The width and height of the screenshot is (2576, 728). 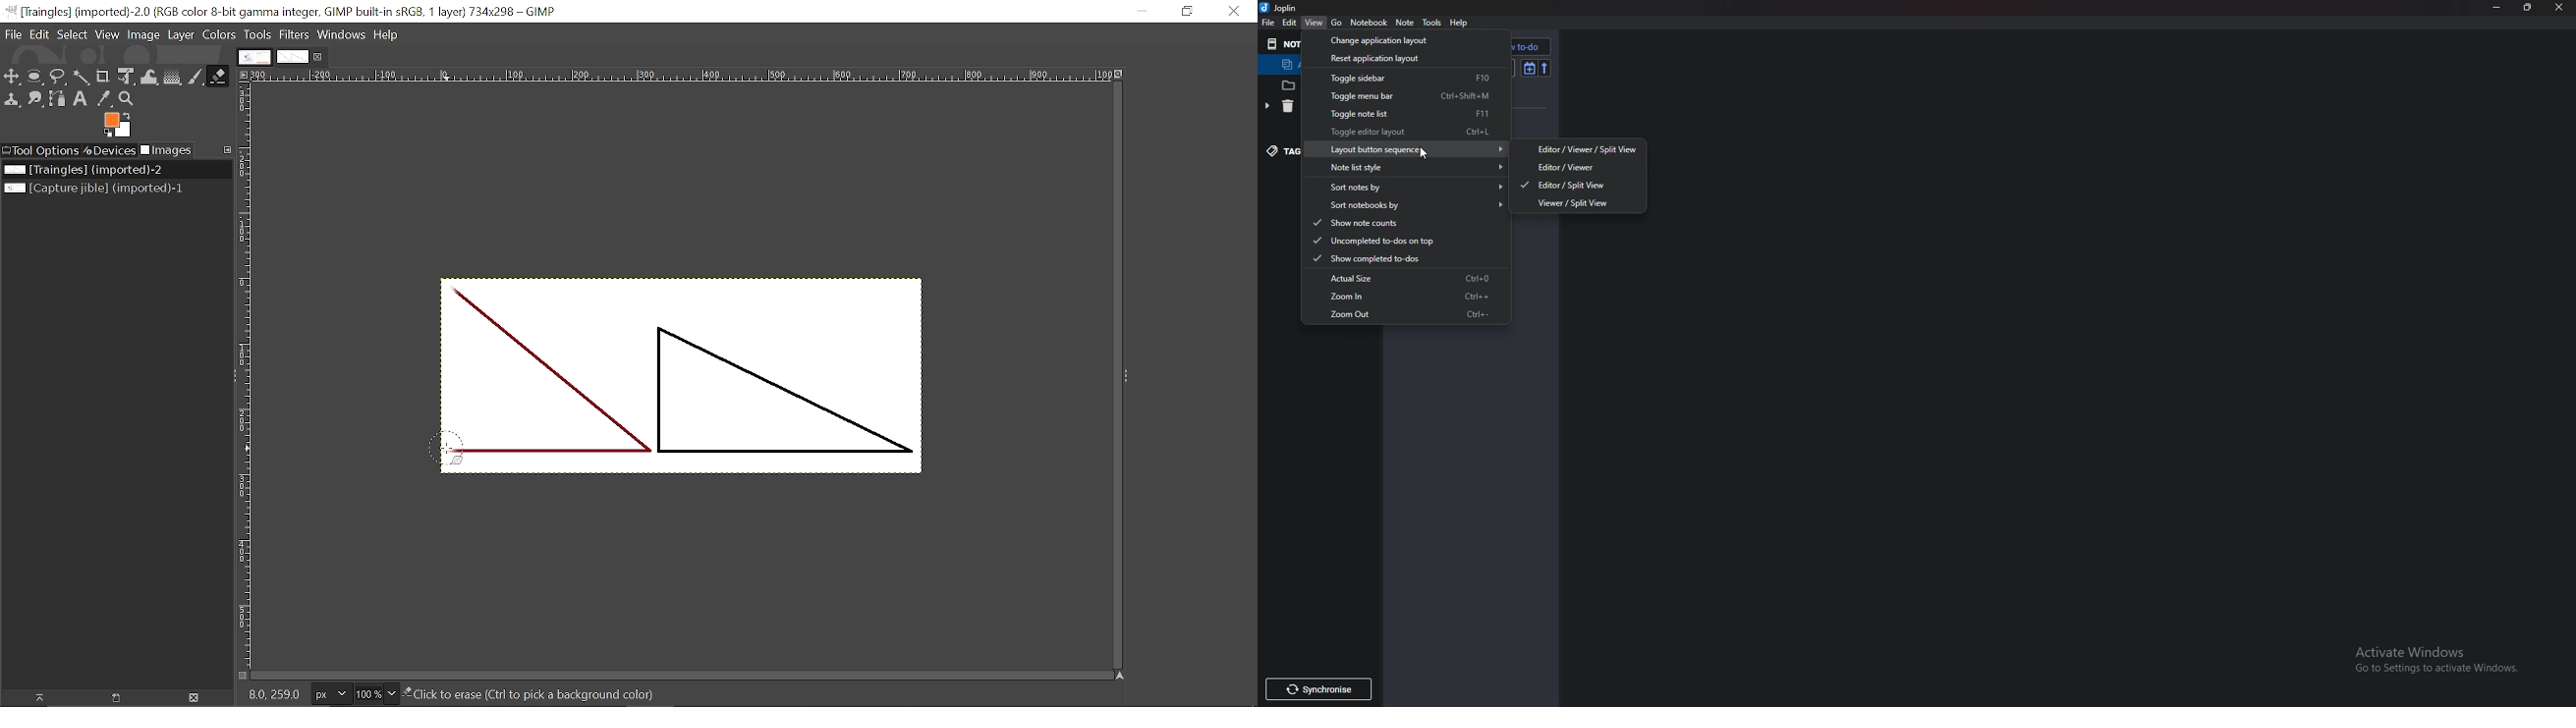 What do you see at coordinates (456, 353) in the screenshot?
I see `Erased part of the image` at bounding box center [456, 353].